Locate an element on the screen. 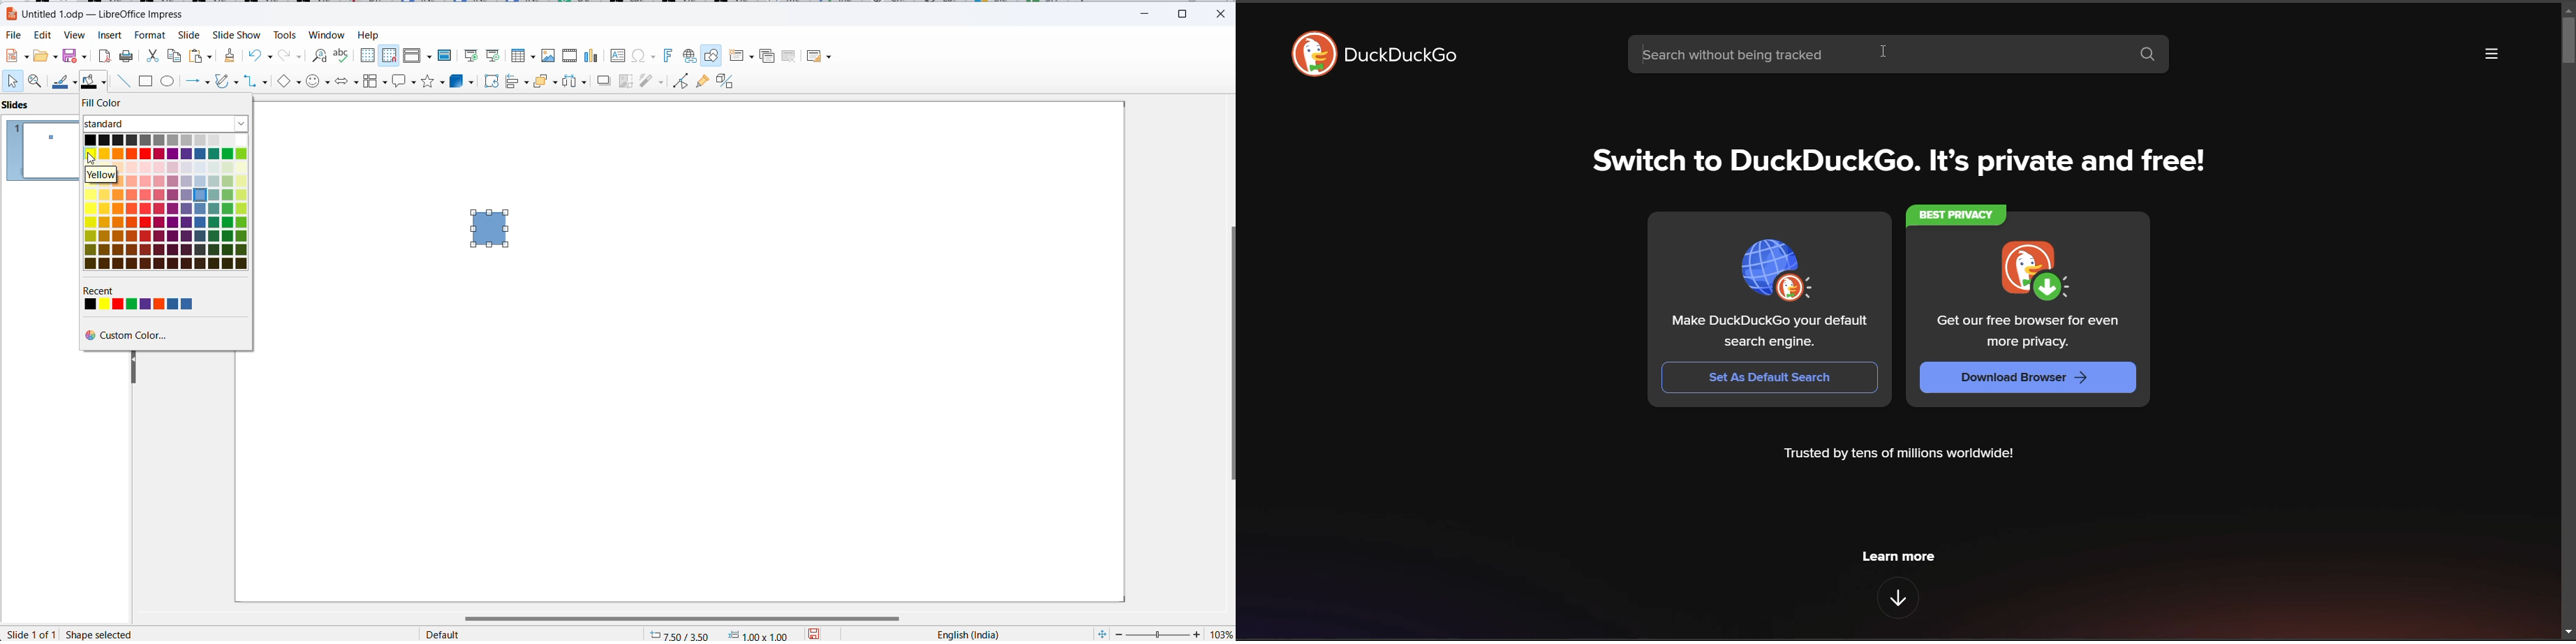 The image size is (2576, 644). fill color is located at coordinates (91, 82).